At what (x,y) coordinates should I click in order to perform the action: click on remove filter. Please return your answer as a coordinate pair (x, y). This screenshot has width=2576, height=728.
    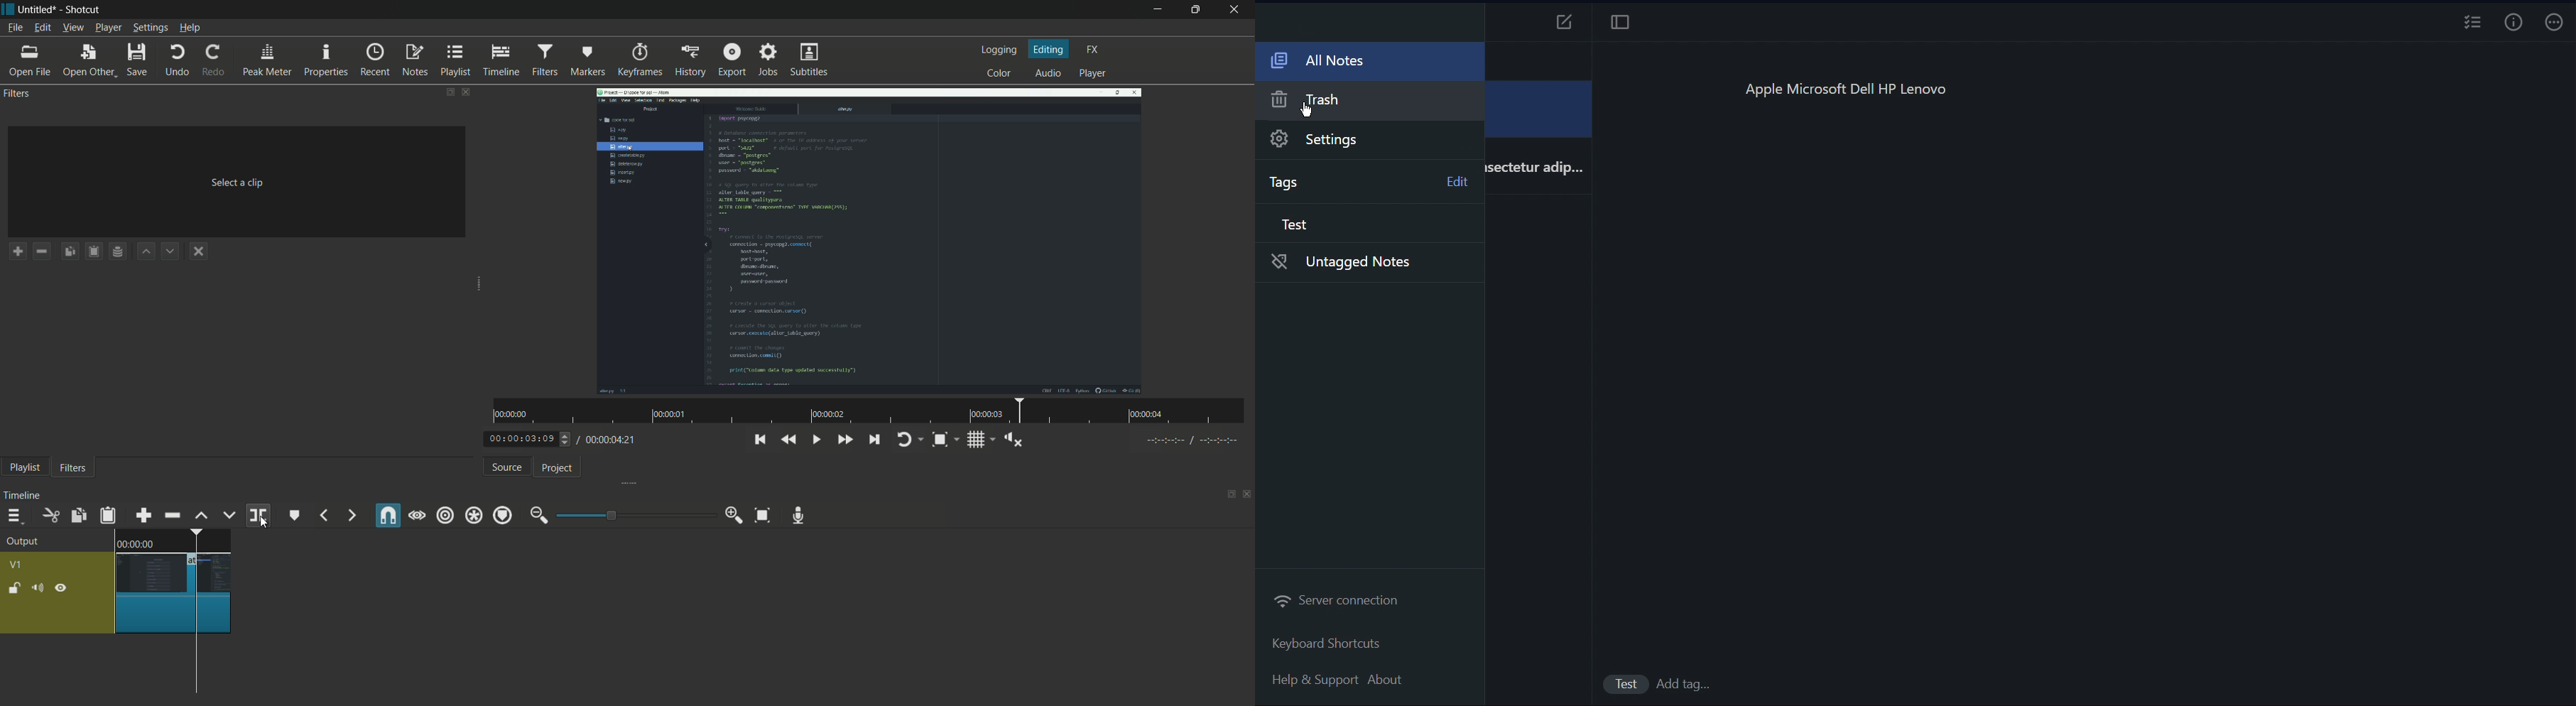
    Looking at the image, I should click on (42, 251).